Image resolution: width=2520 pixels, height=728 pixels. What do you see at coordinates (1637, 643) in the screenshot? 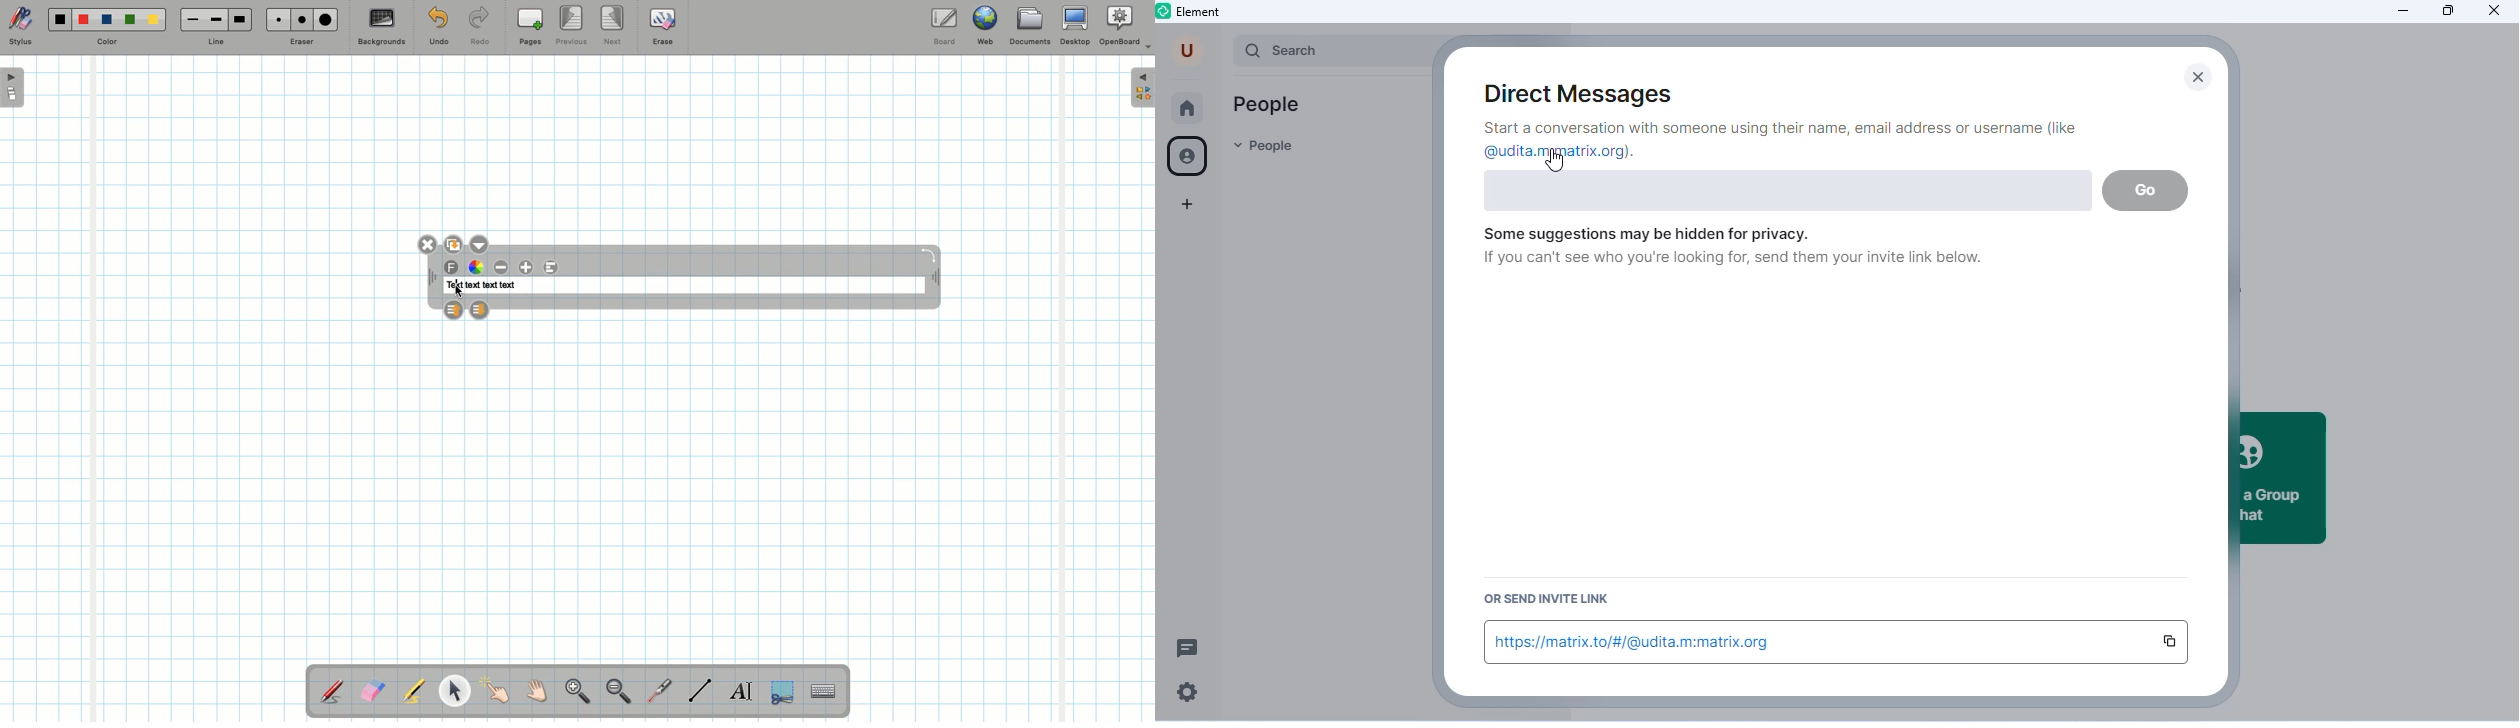
I see `https://matrix.to/#/@udita.m:matrix.org` at bounding box center [1637, 643].